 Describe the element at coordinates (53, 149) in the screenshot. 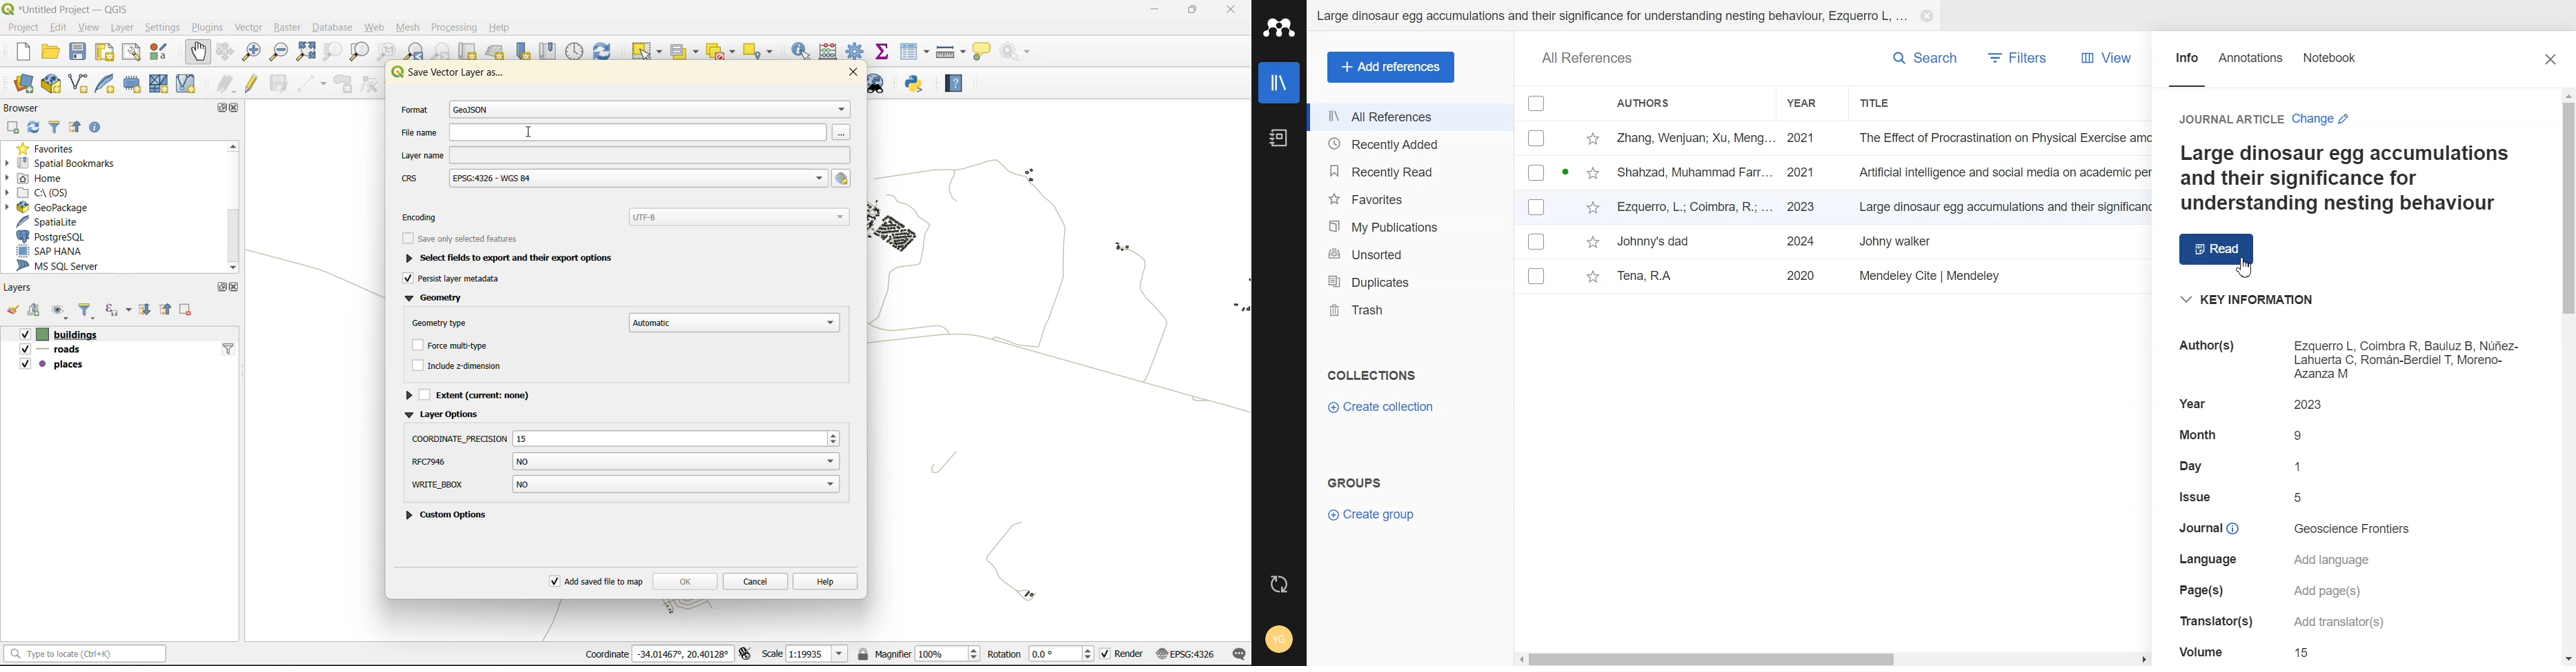

I see `favorites` at that location.